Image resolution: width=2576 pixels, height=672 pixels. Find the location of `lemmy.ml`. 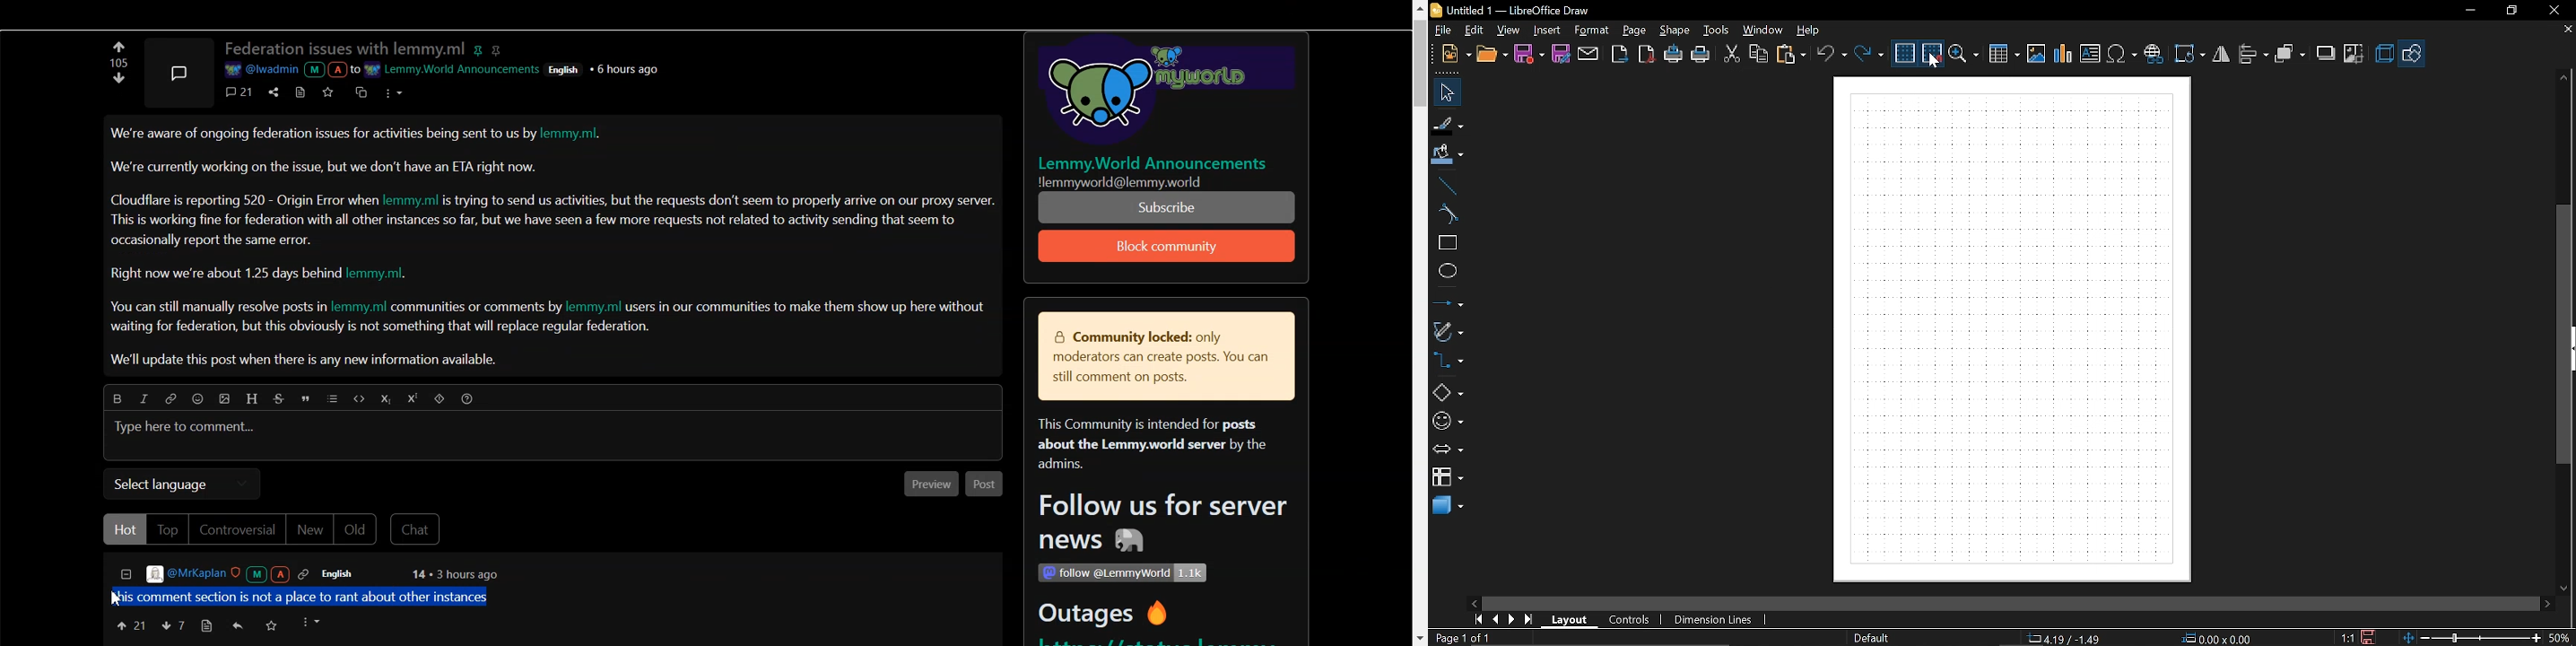

lemmy.ml is located at coordinates (595, 307).